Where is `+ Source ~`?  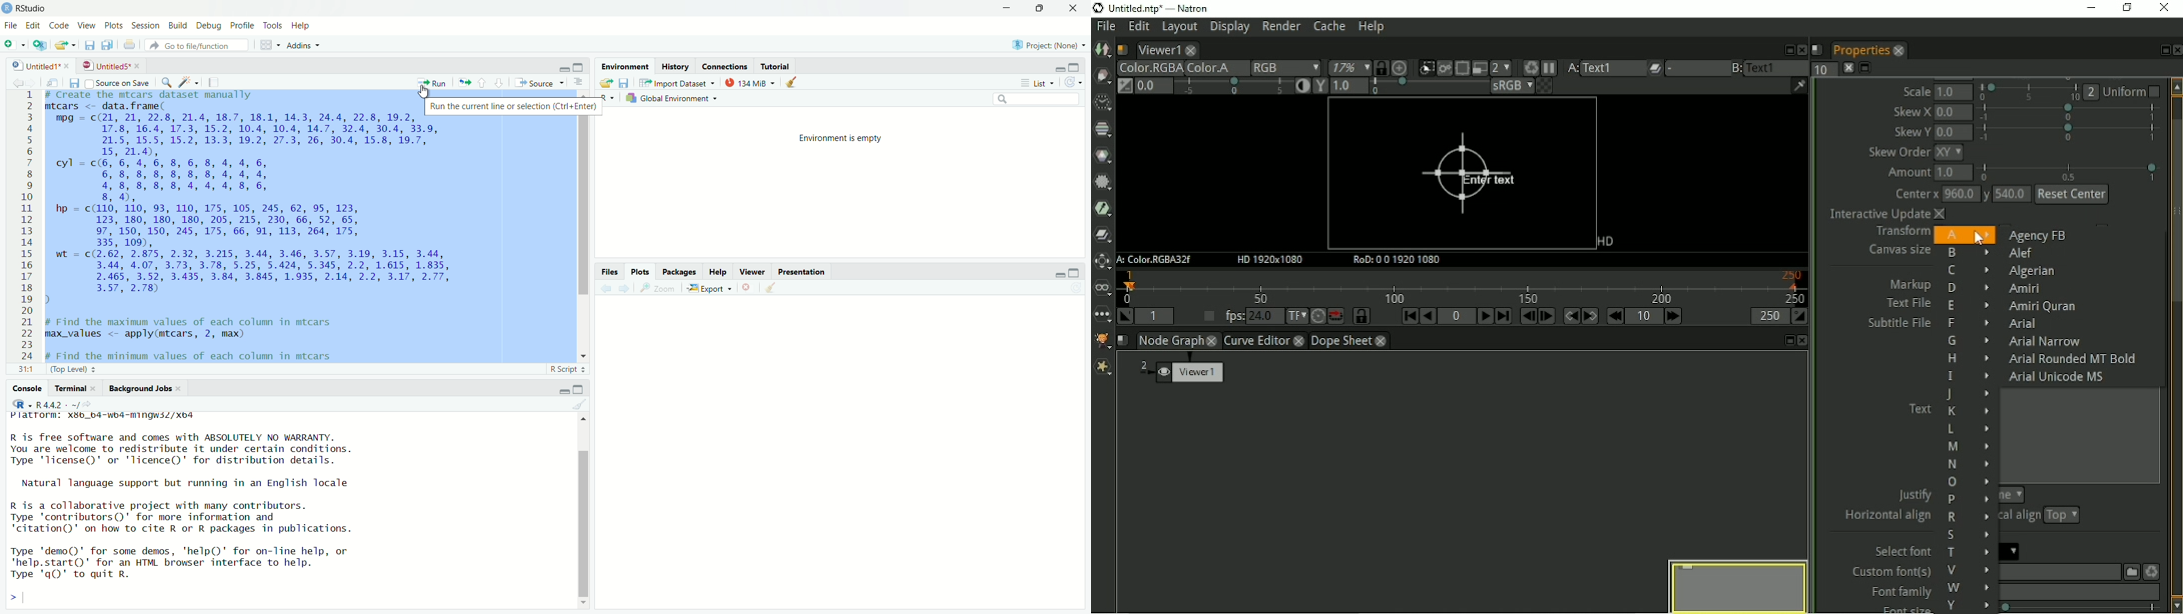
+ Source ~ is located at coordinates (538, 82).